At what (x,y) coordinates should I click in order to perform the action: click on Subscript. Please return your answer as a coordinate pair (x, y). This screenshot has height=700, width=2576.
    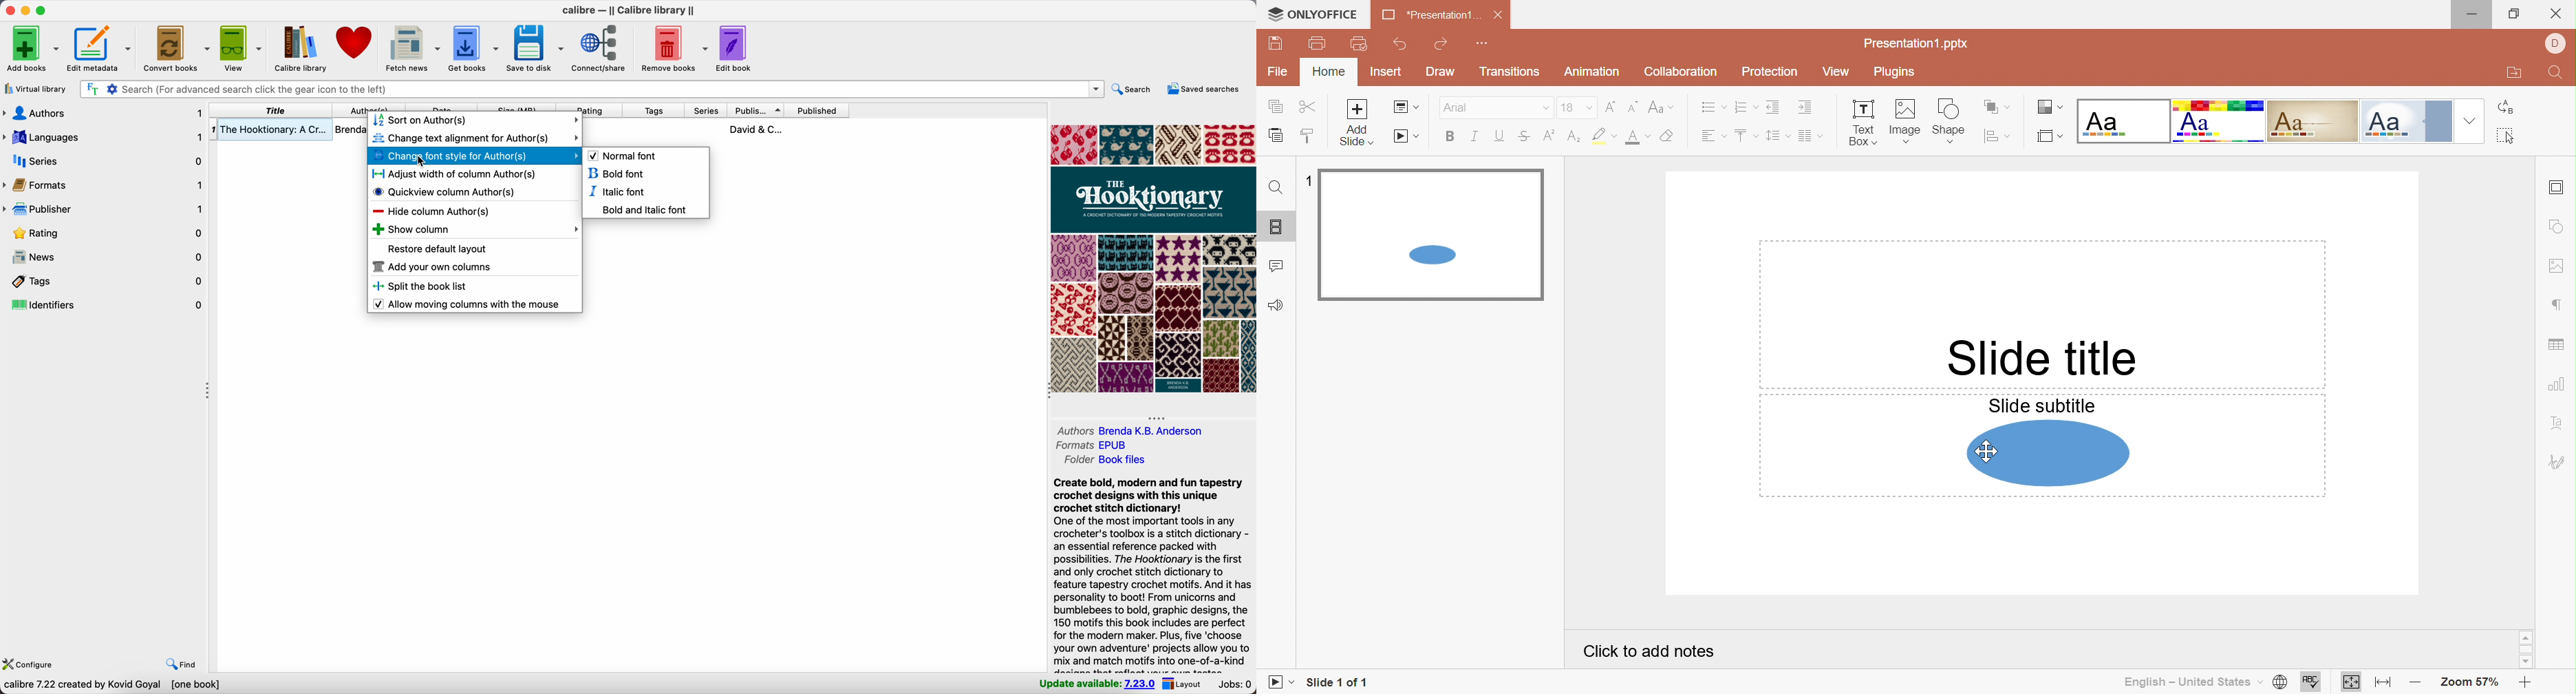
    Looking at the image, I should click on (1574, 136).